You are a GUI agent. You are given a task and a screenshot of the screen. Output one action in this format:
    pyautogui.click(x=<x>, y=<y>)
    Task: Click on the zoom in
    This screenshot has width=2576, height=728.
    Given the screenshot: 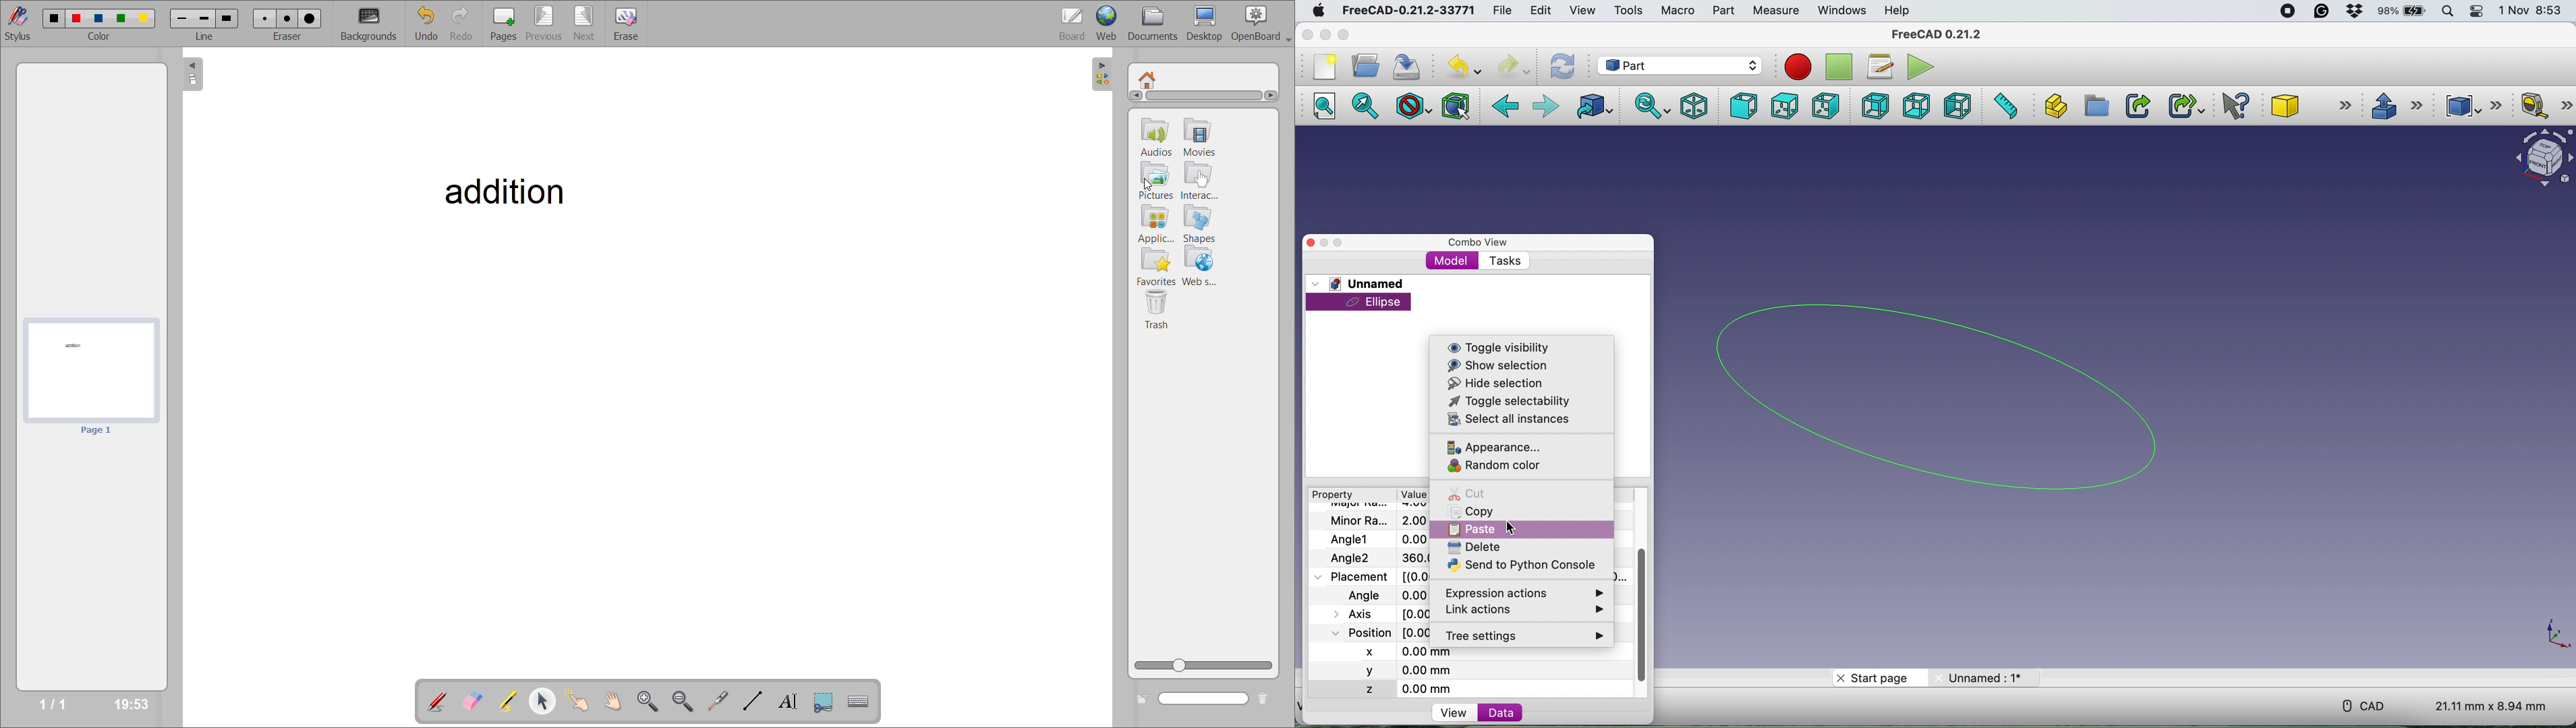 What is the action you would take?
    pyautogui.click(x=648, y=700)
    